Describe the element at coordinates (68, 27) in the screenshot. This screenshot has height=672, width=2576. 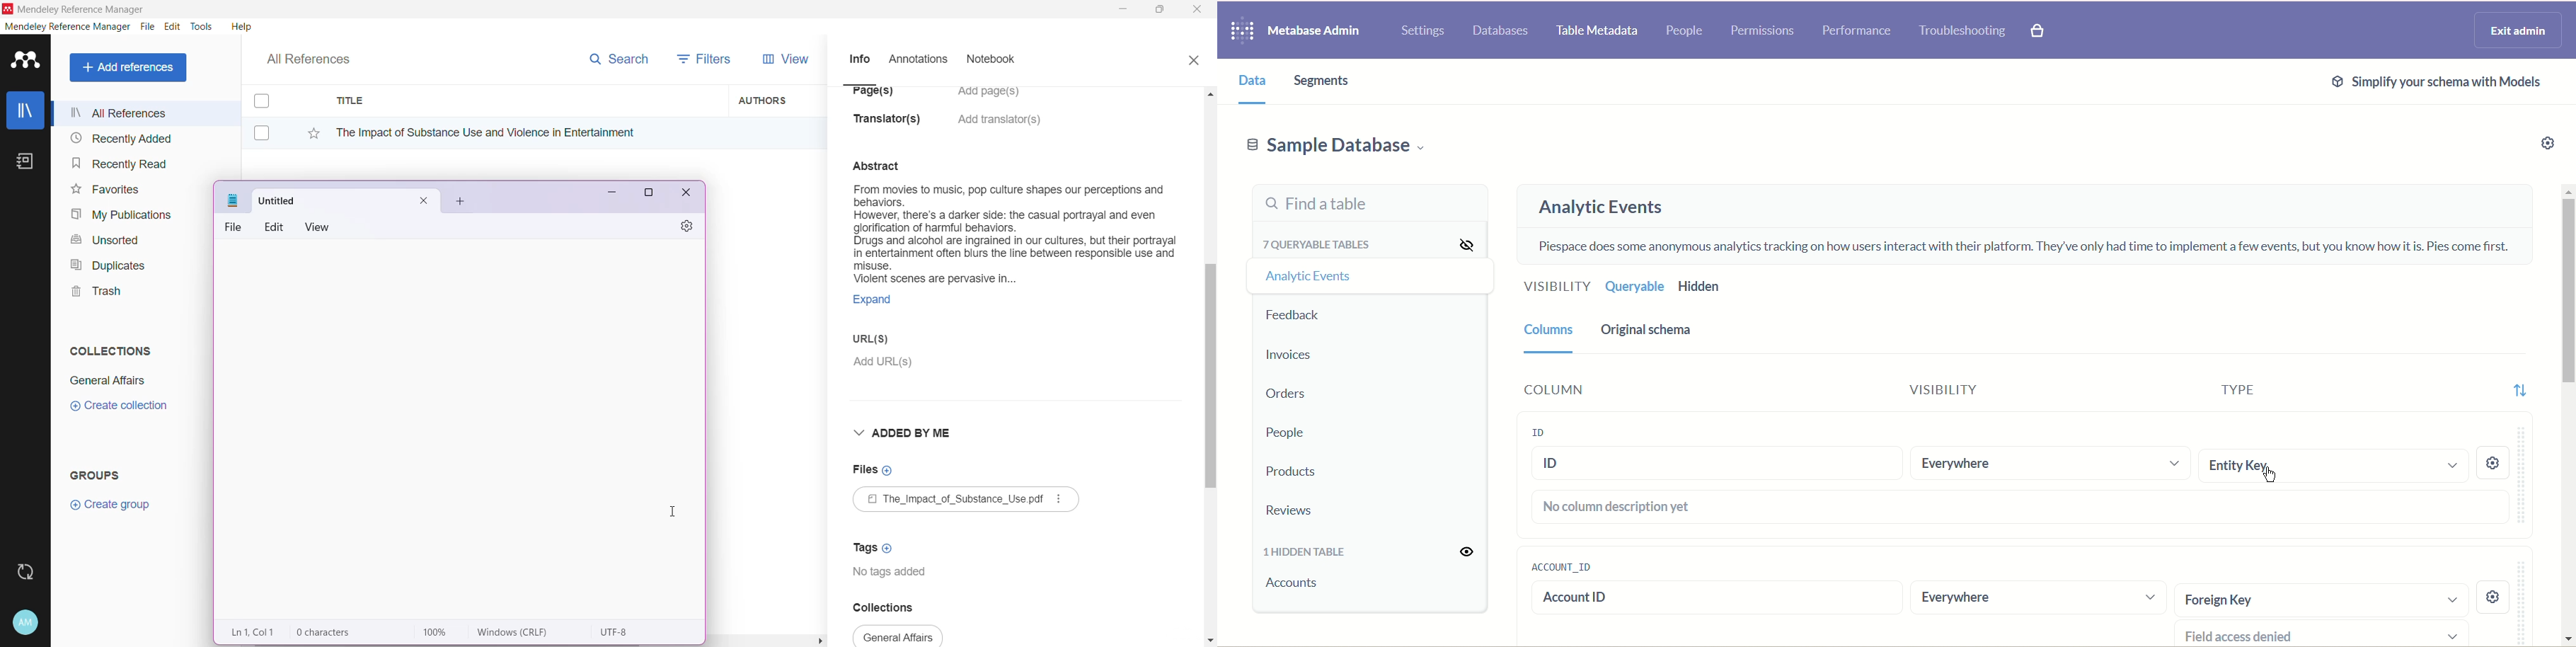
I see `Mendeley Reference Manager` at that location.